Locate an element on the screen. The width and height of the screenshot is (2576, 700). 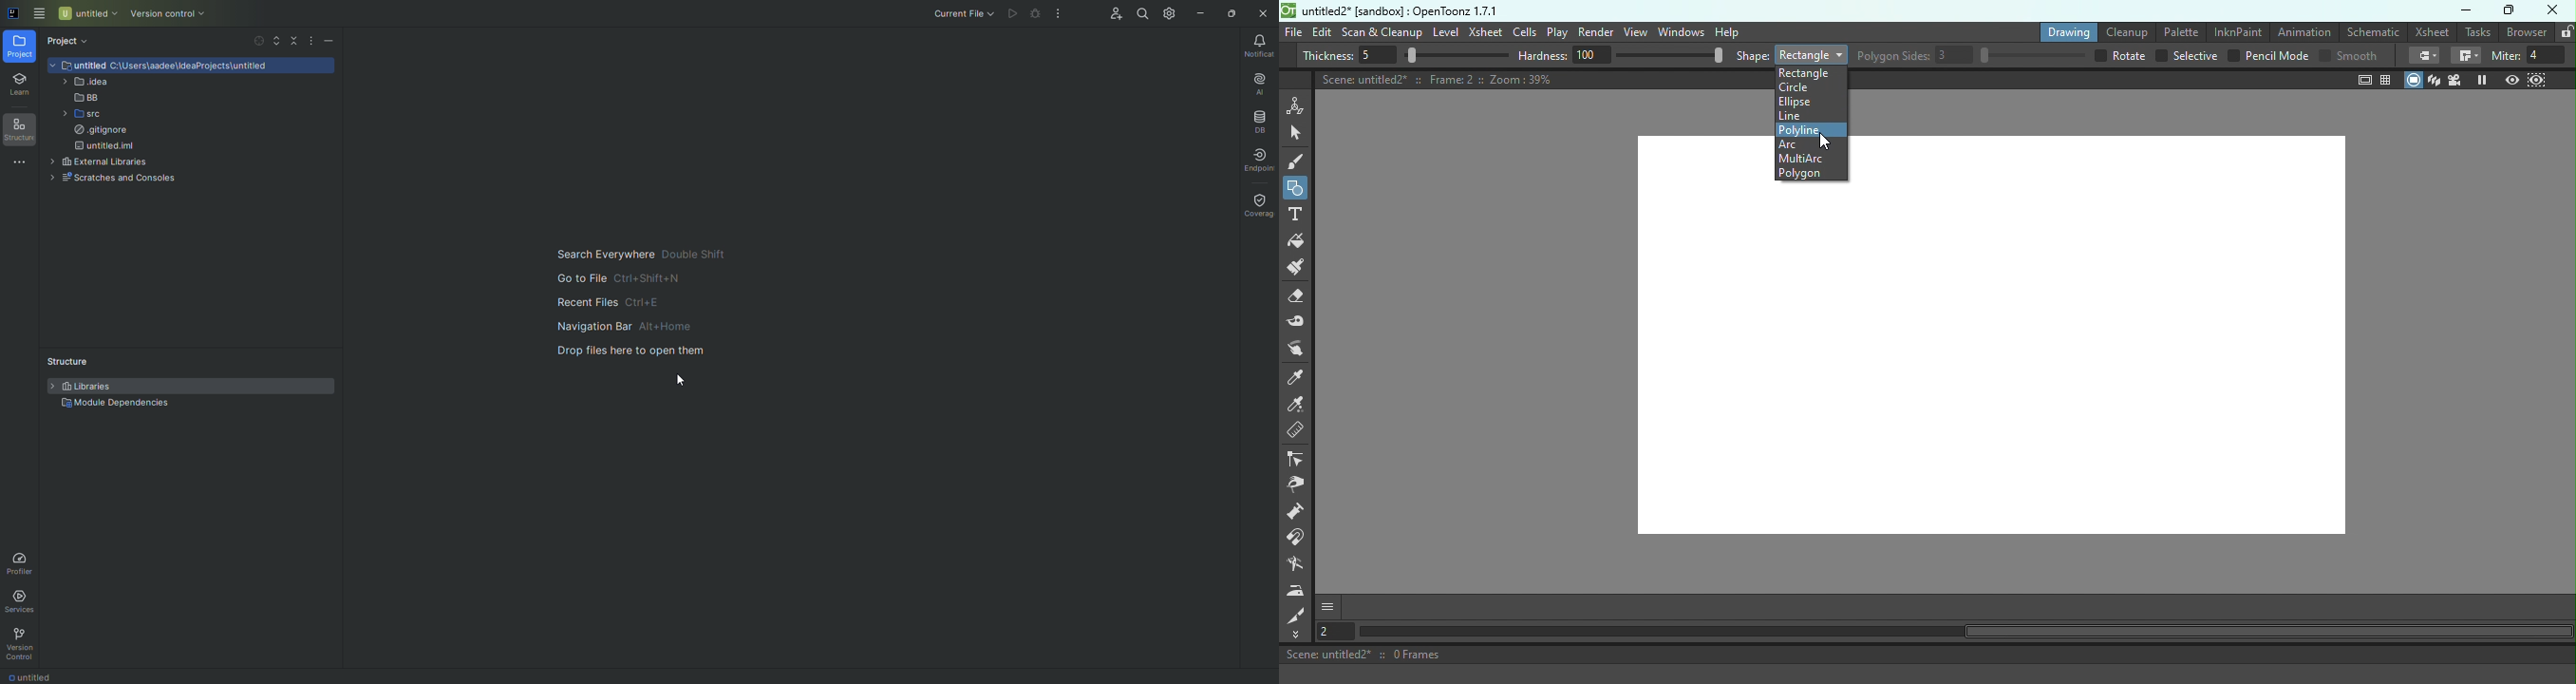
InknPaint is located at coordinates (2237, 30).